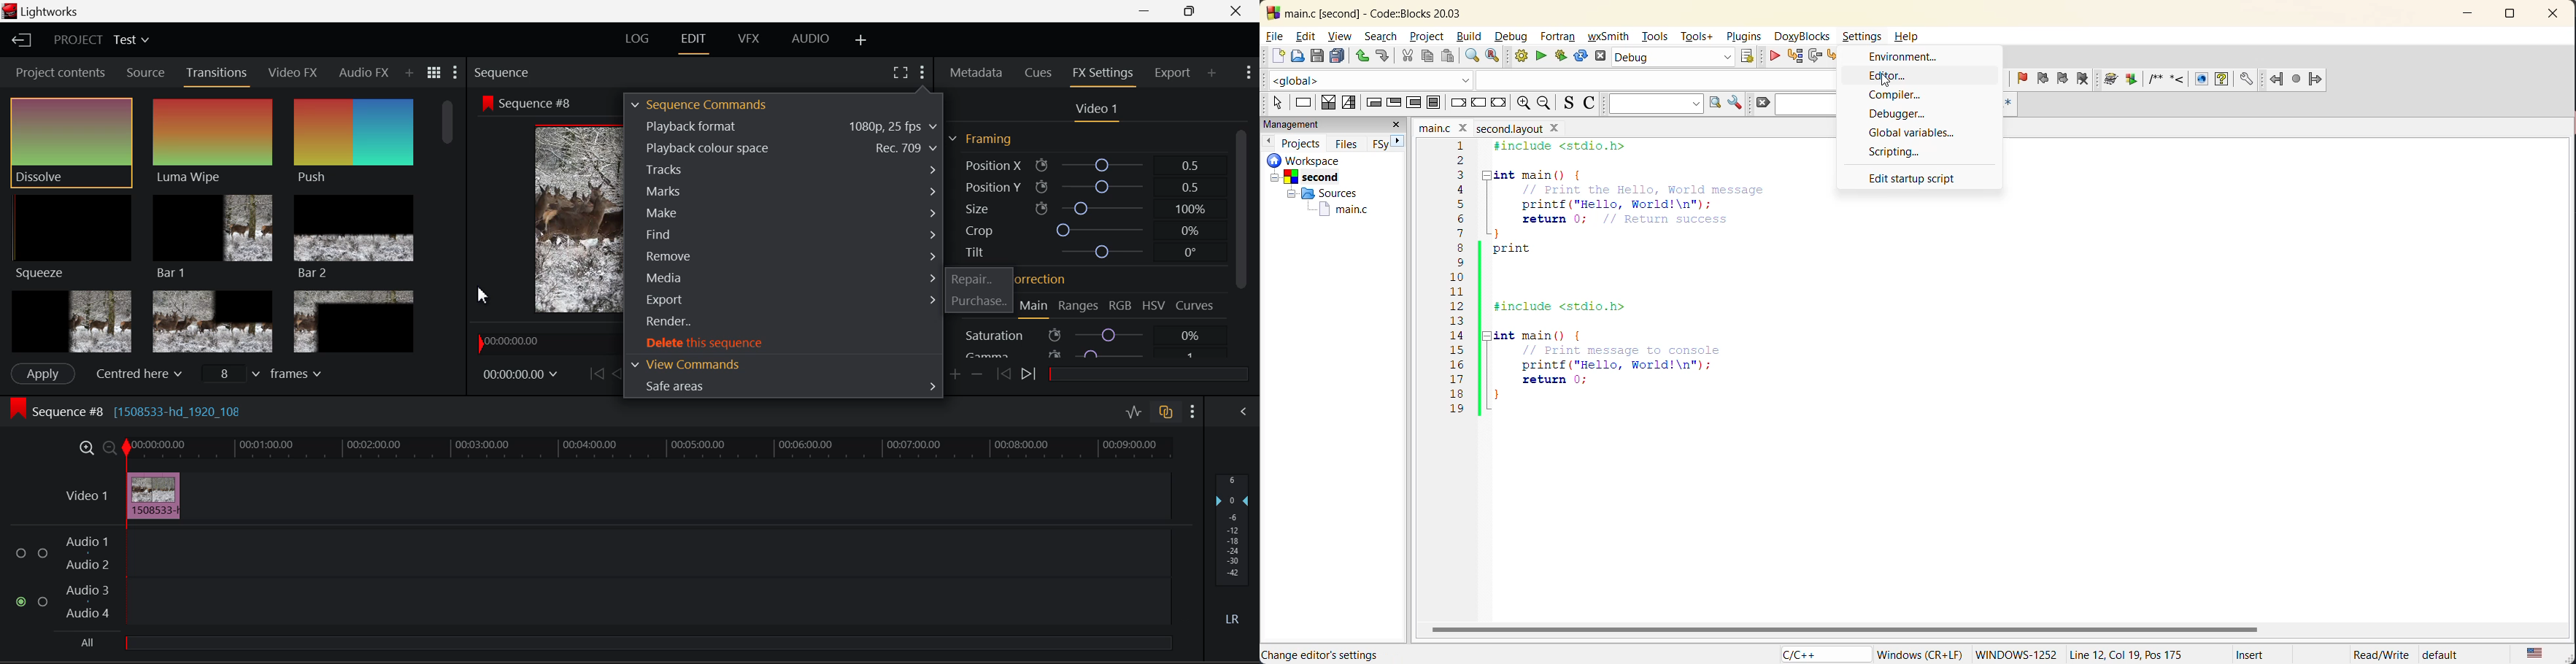  Describe the element at coordinates (1316, 124) in the screenshot. I see `management` at that location.